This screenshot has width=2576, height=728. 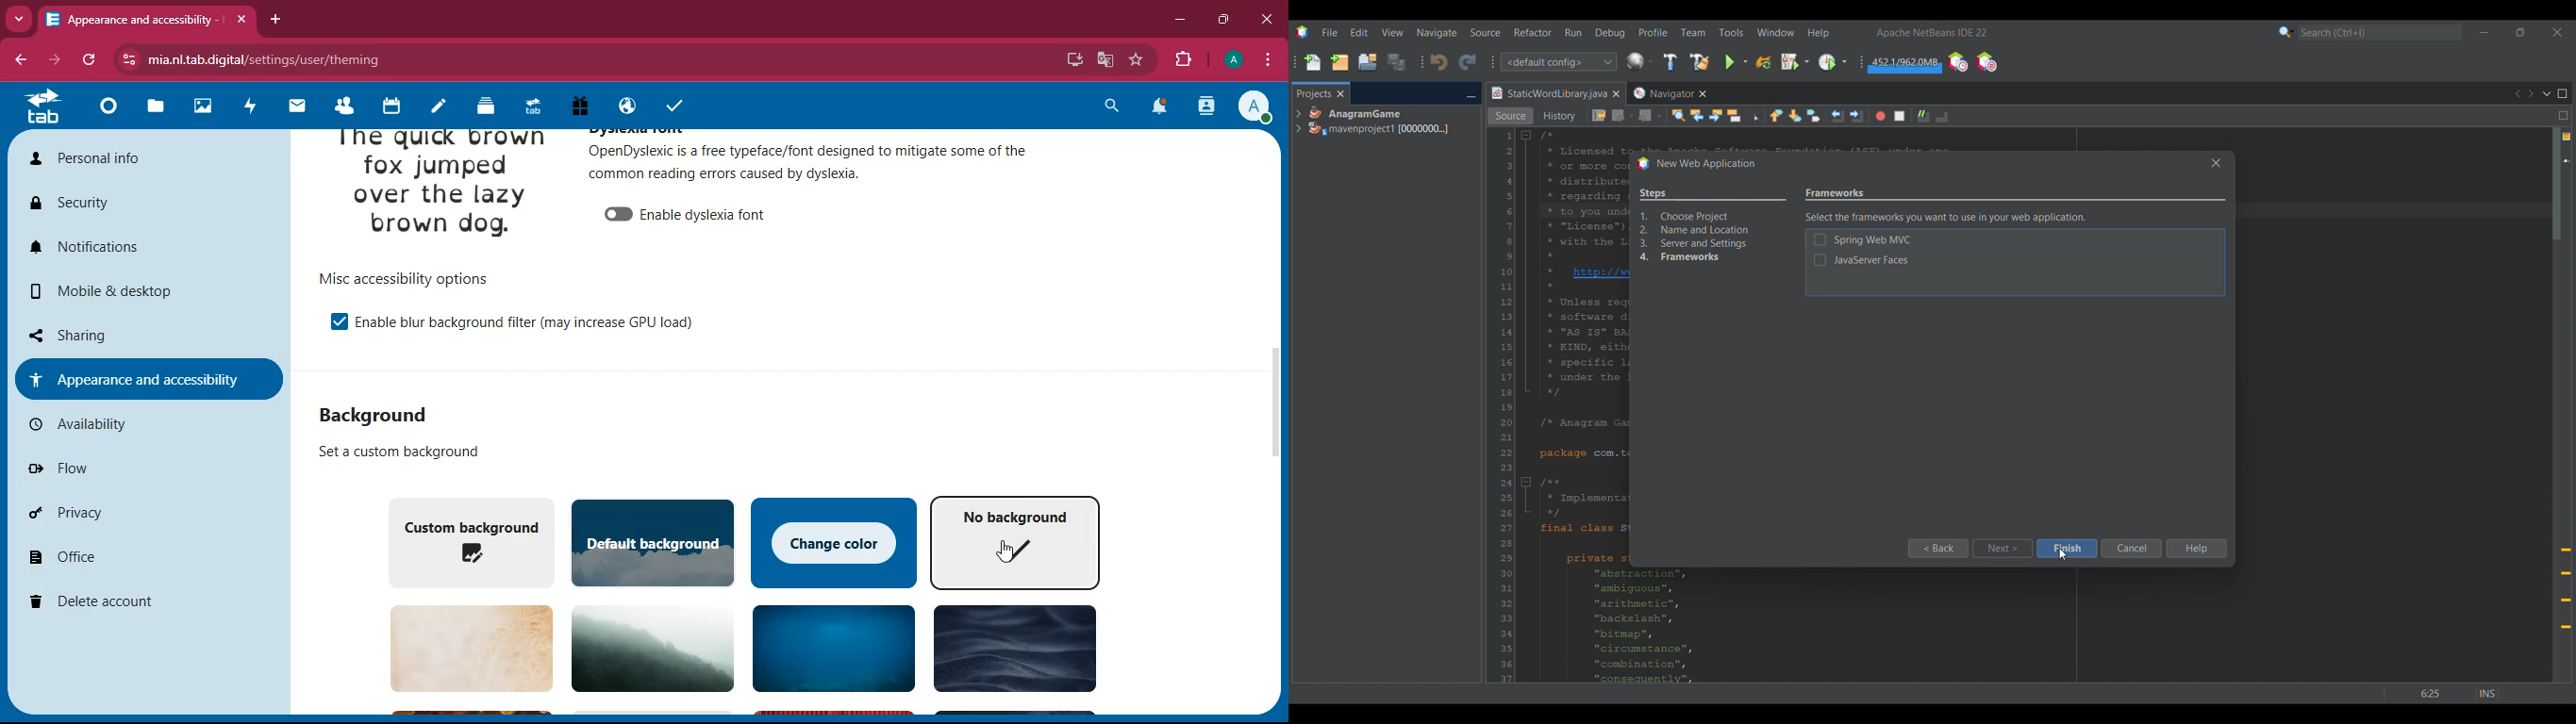 I want to click on description, so click(x=810, y=161).